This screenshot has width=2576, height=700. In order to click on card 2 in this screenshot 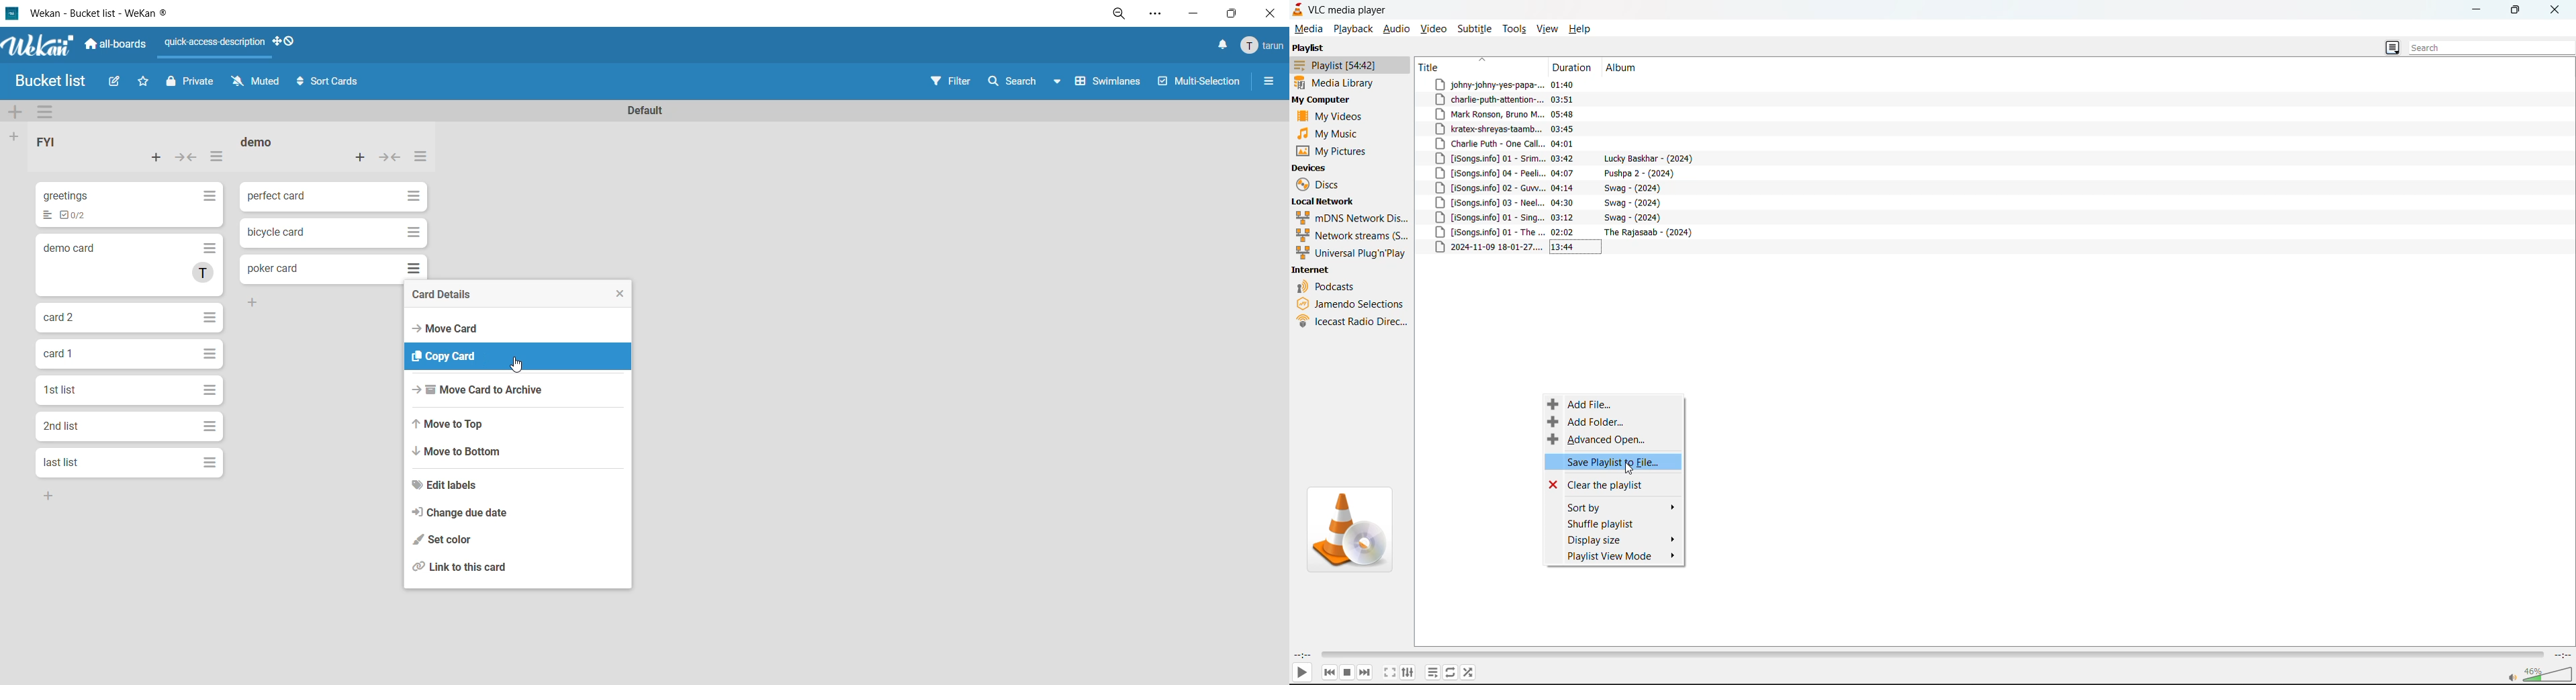, I will do `click(62, 318)`.